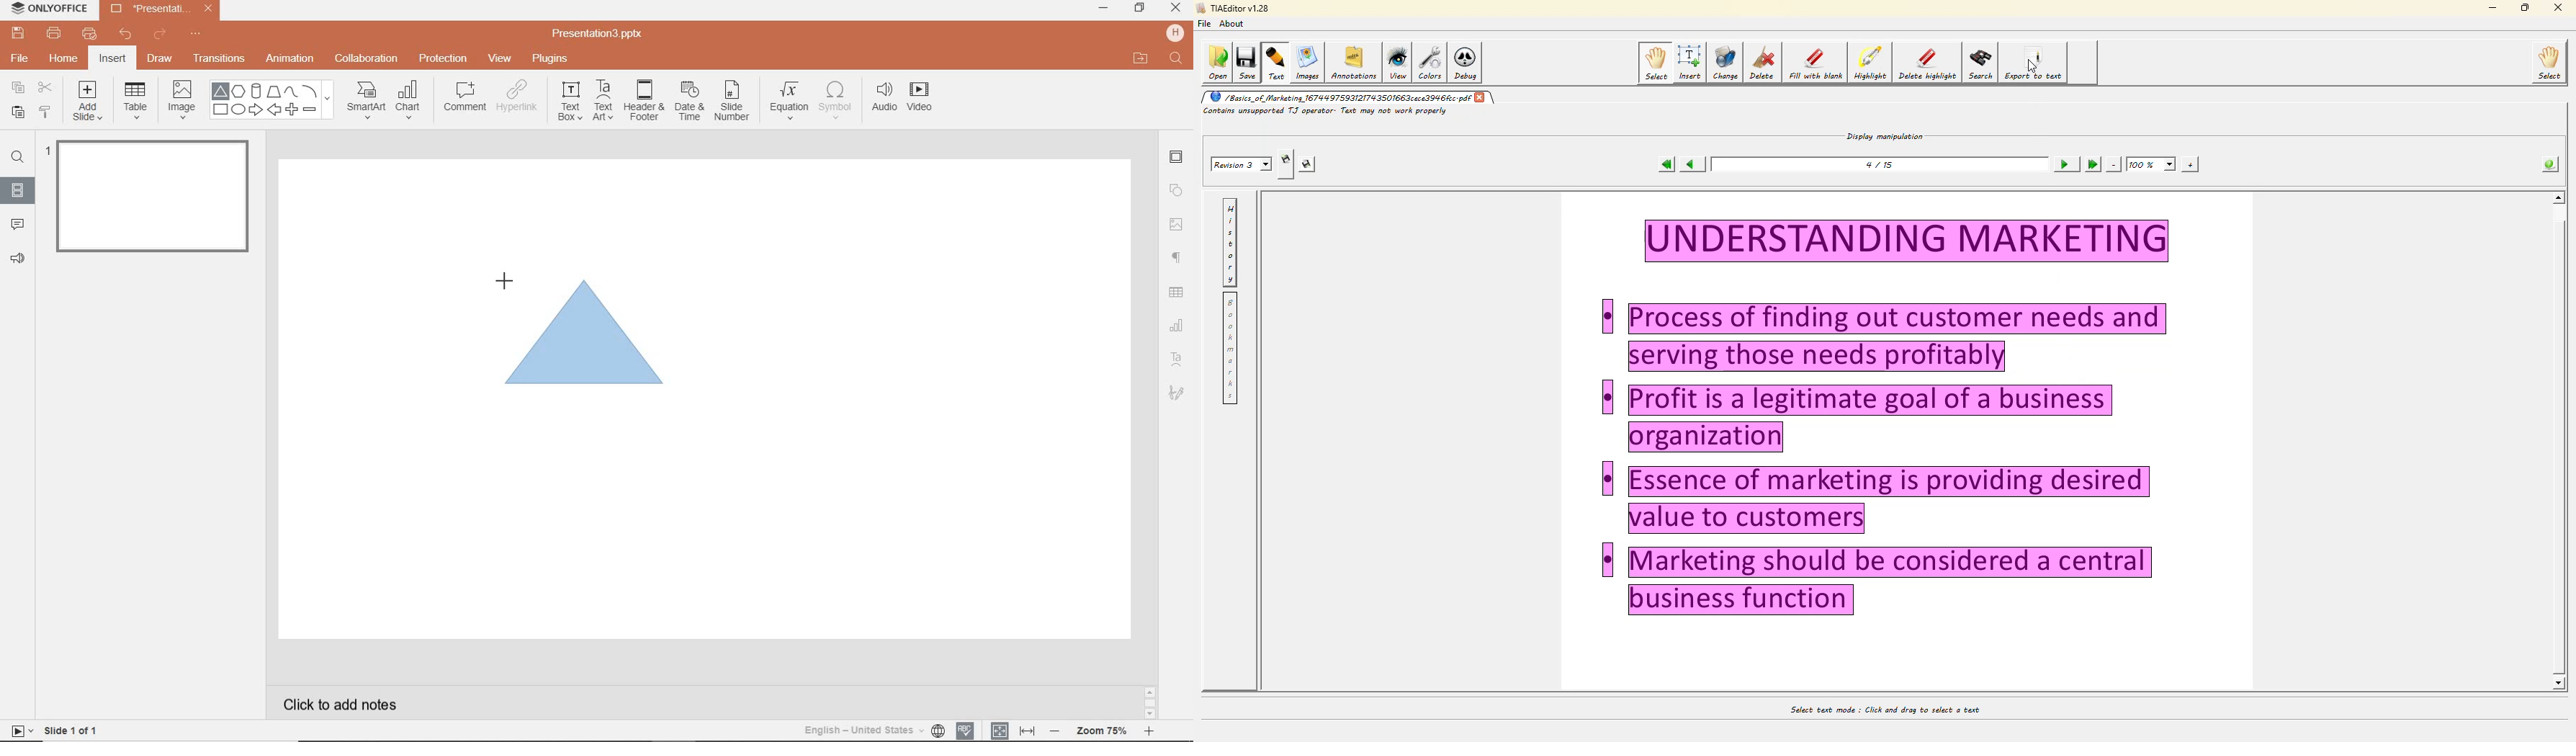  What do you see at coordinates (1174, 190) in the screenshot?
I see `SHAPE SETTINGS` at bounding box center [1174, 190].